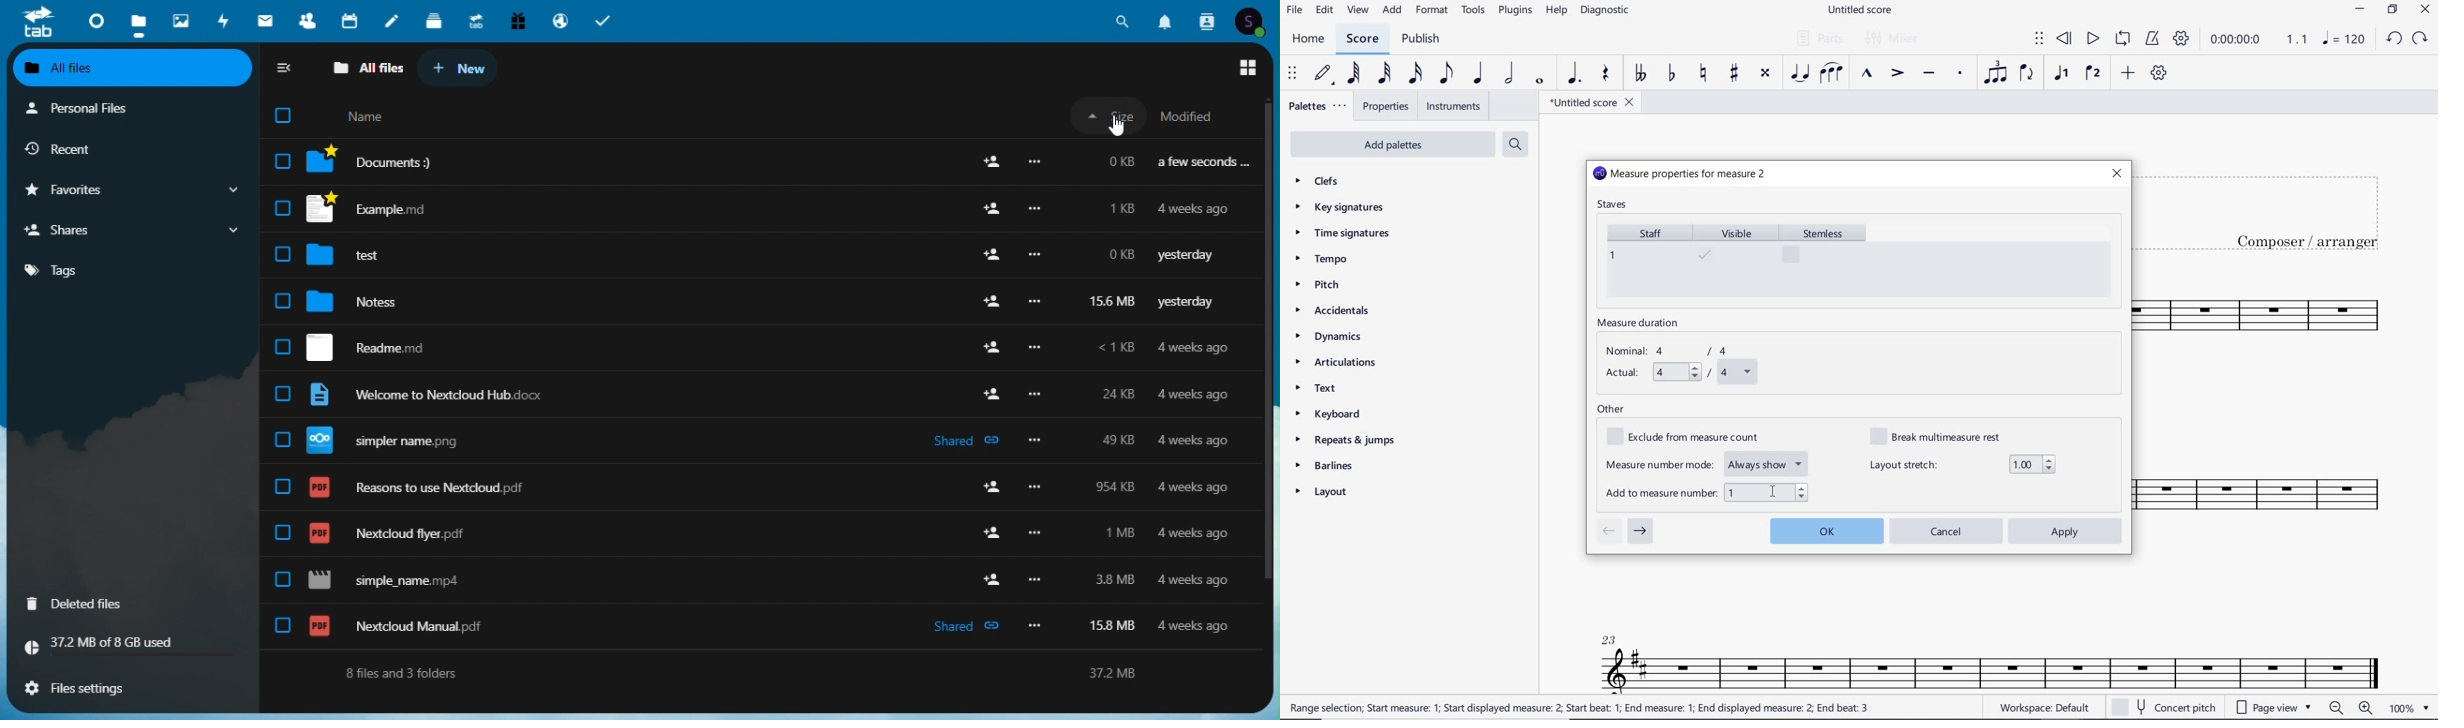  I want to click on storage, so click(131, 646).